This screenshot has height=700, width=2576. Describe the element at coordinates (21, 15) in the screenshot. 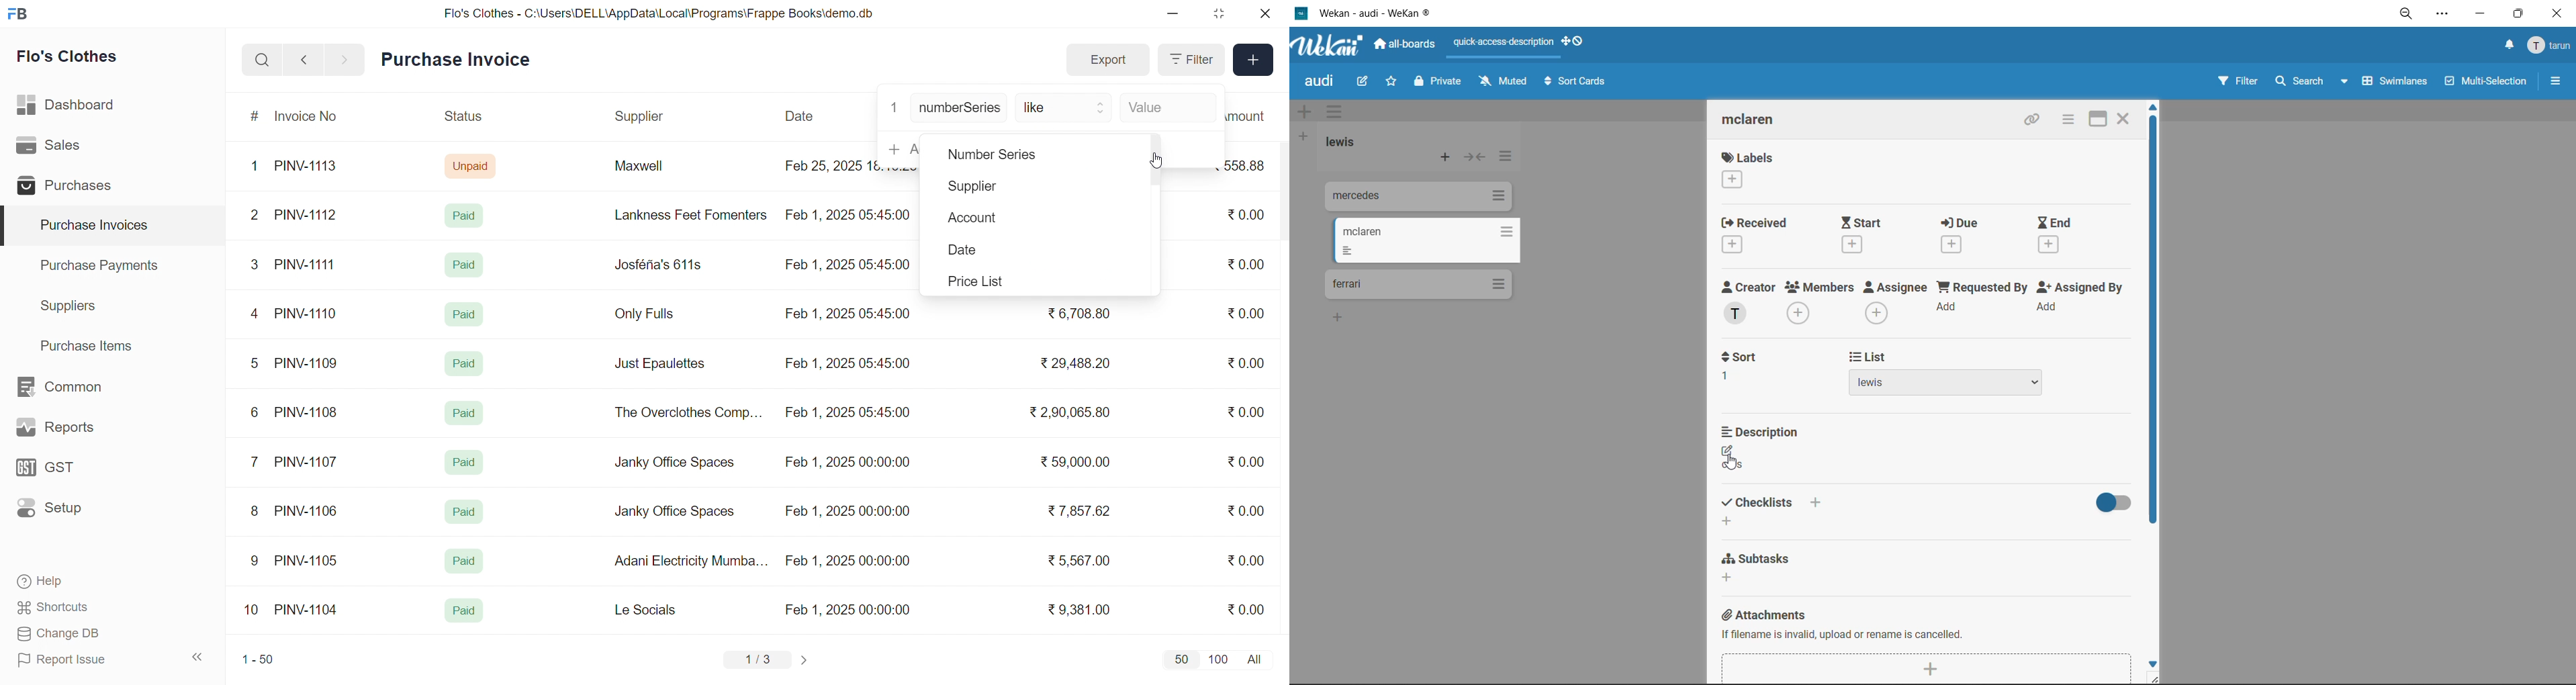

I see `logo` at that location.